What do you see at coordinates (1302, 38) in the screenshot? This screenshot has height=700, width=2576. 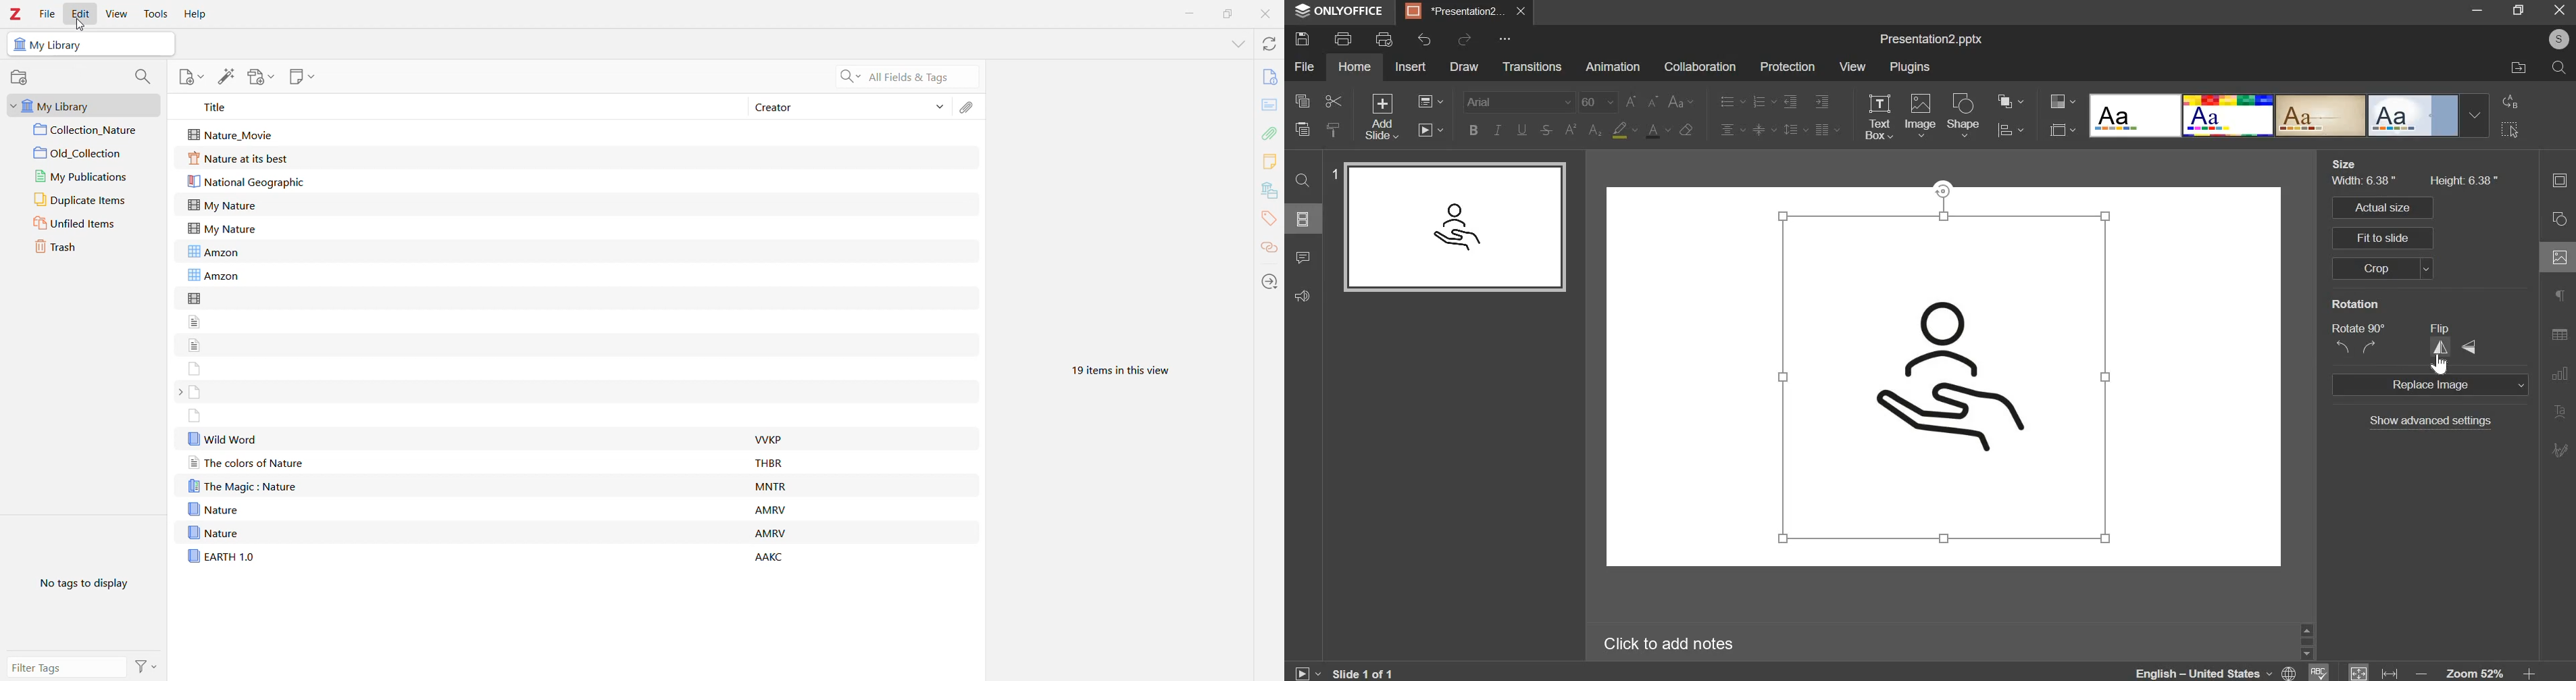 I see `save` at bounding box center [1302, 38].